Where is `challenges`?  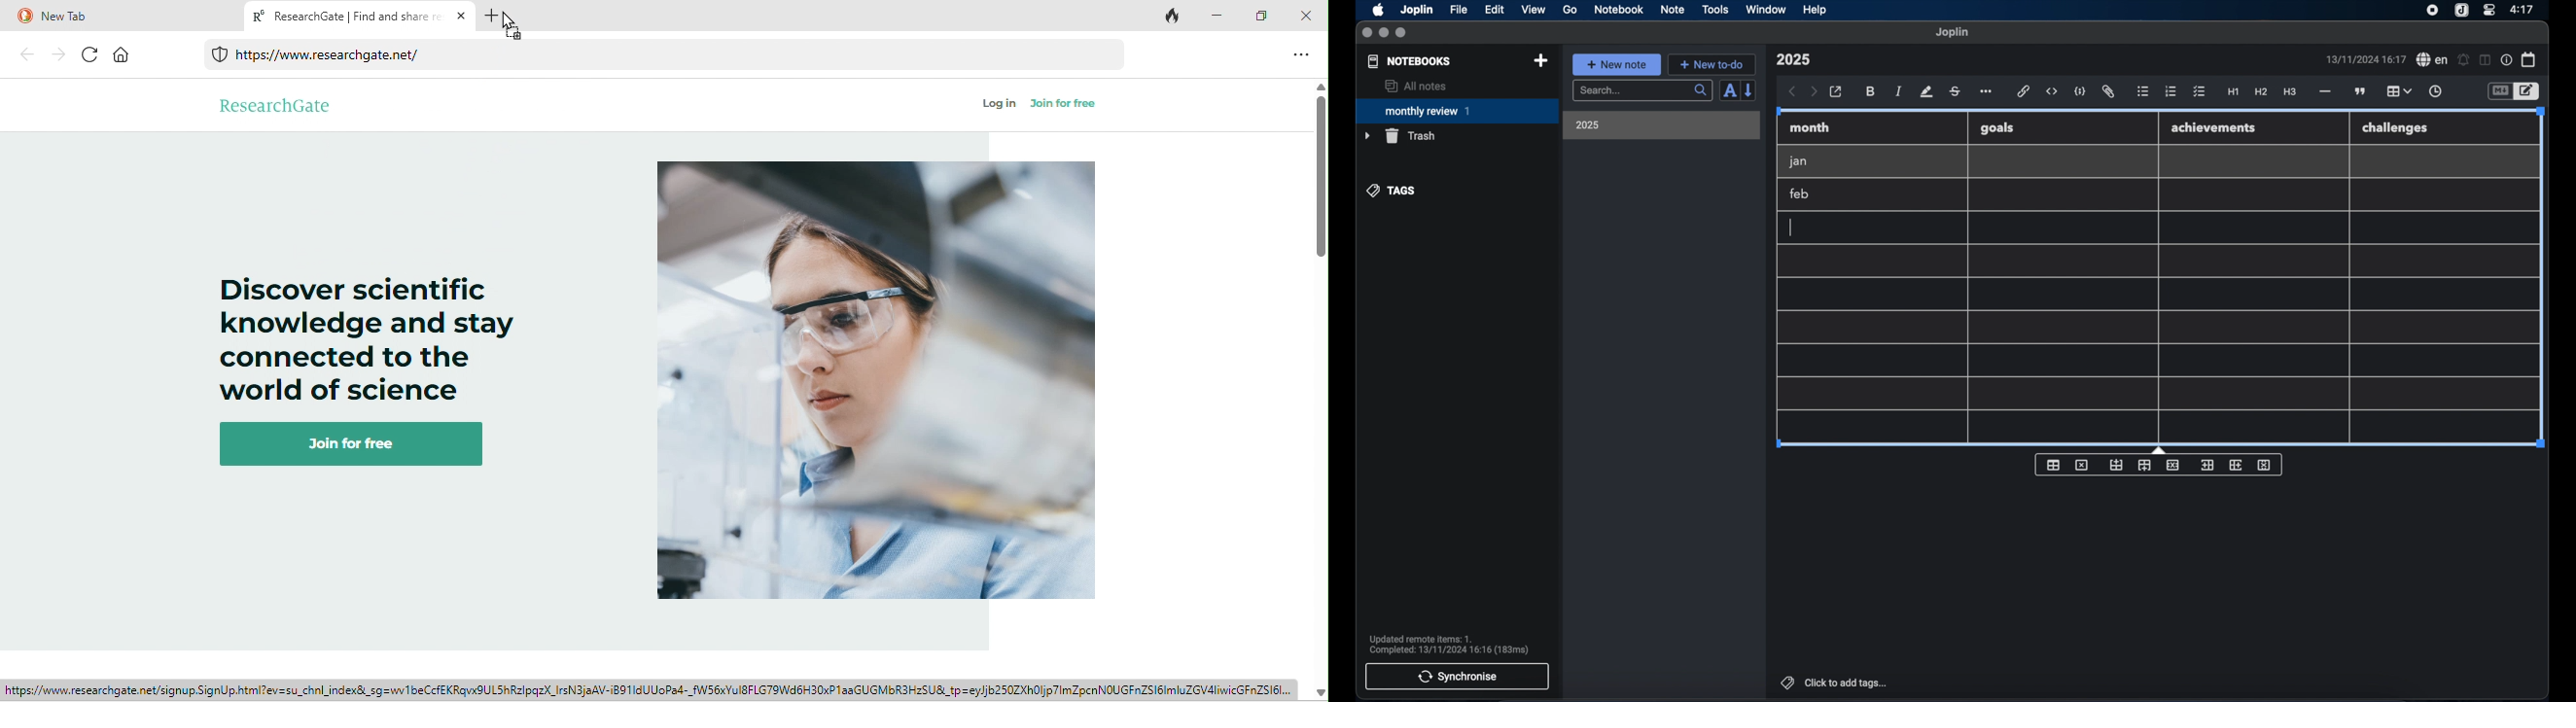 challenges is located at coordinates (2396, 129).